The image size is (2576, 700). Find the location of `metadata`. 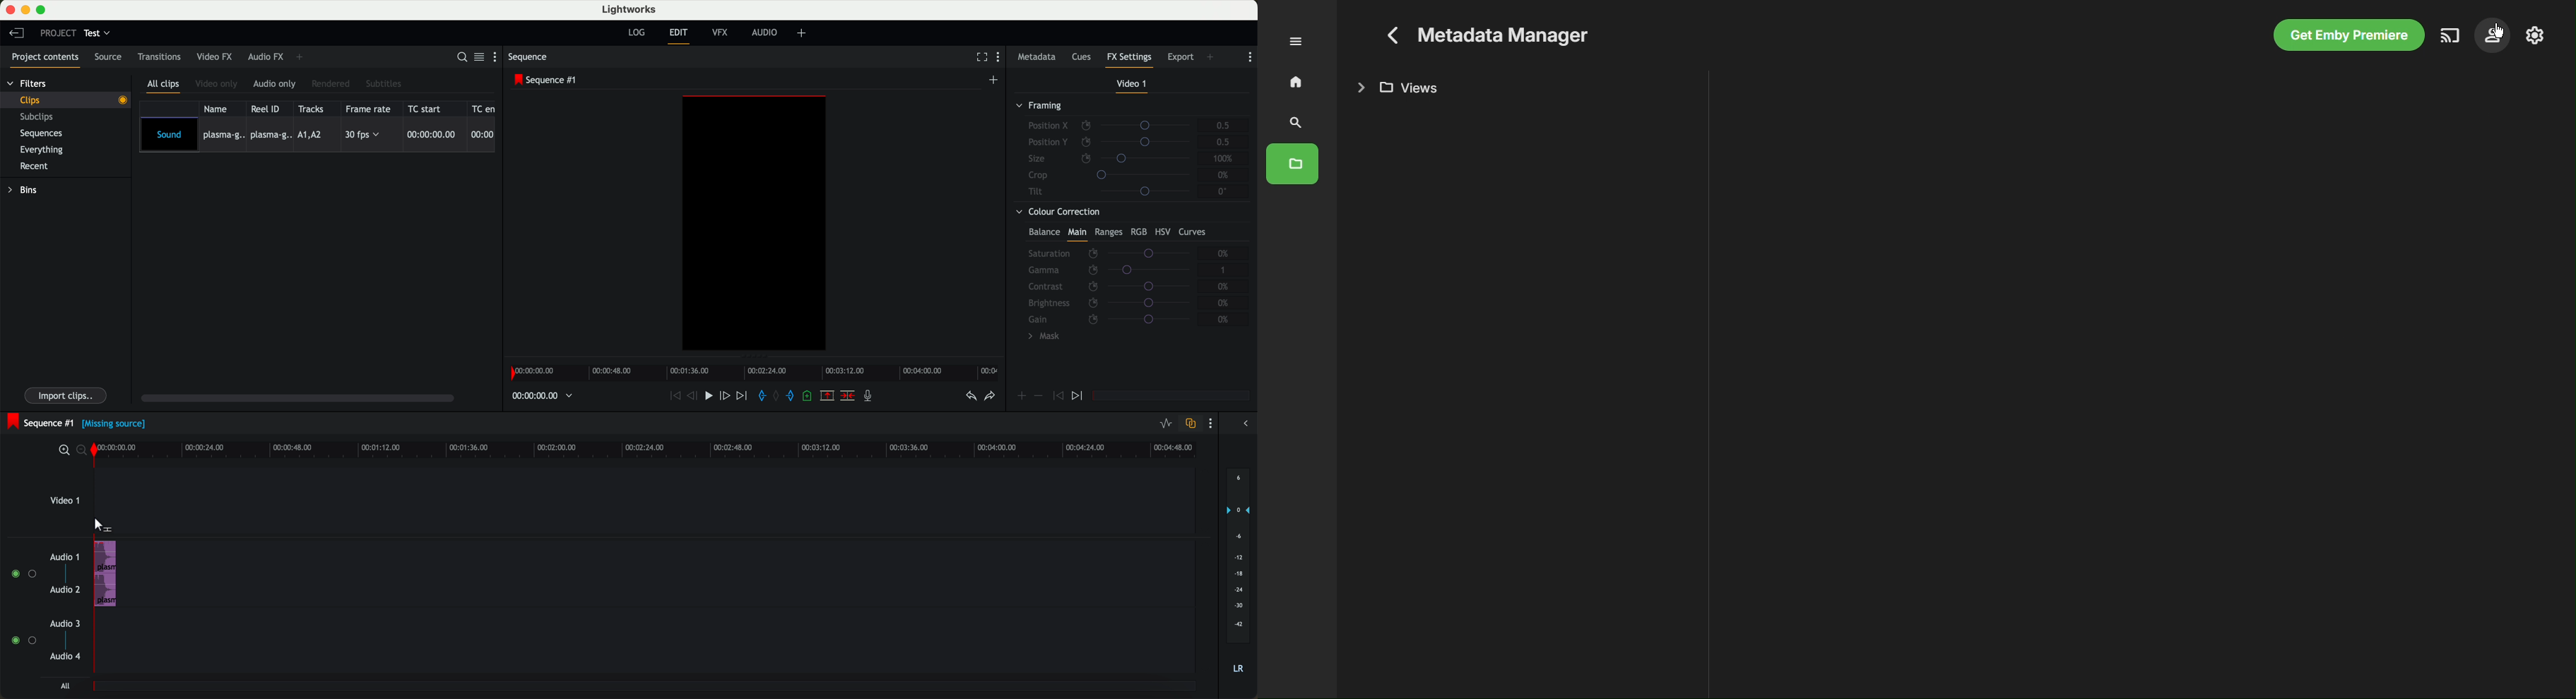

metadata is located at coordinates (1037, 58).